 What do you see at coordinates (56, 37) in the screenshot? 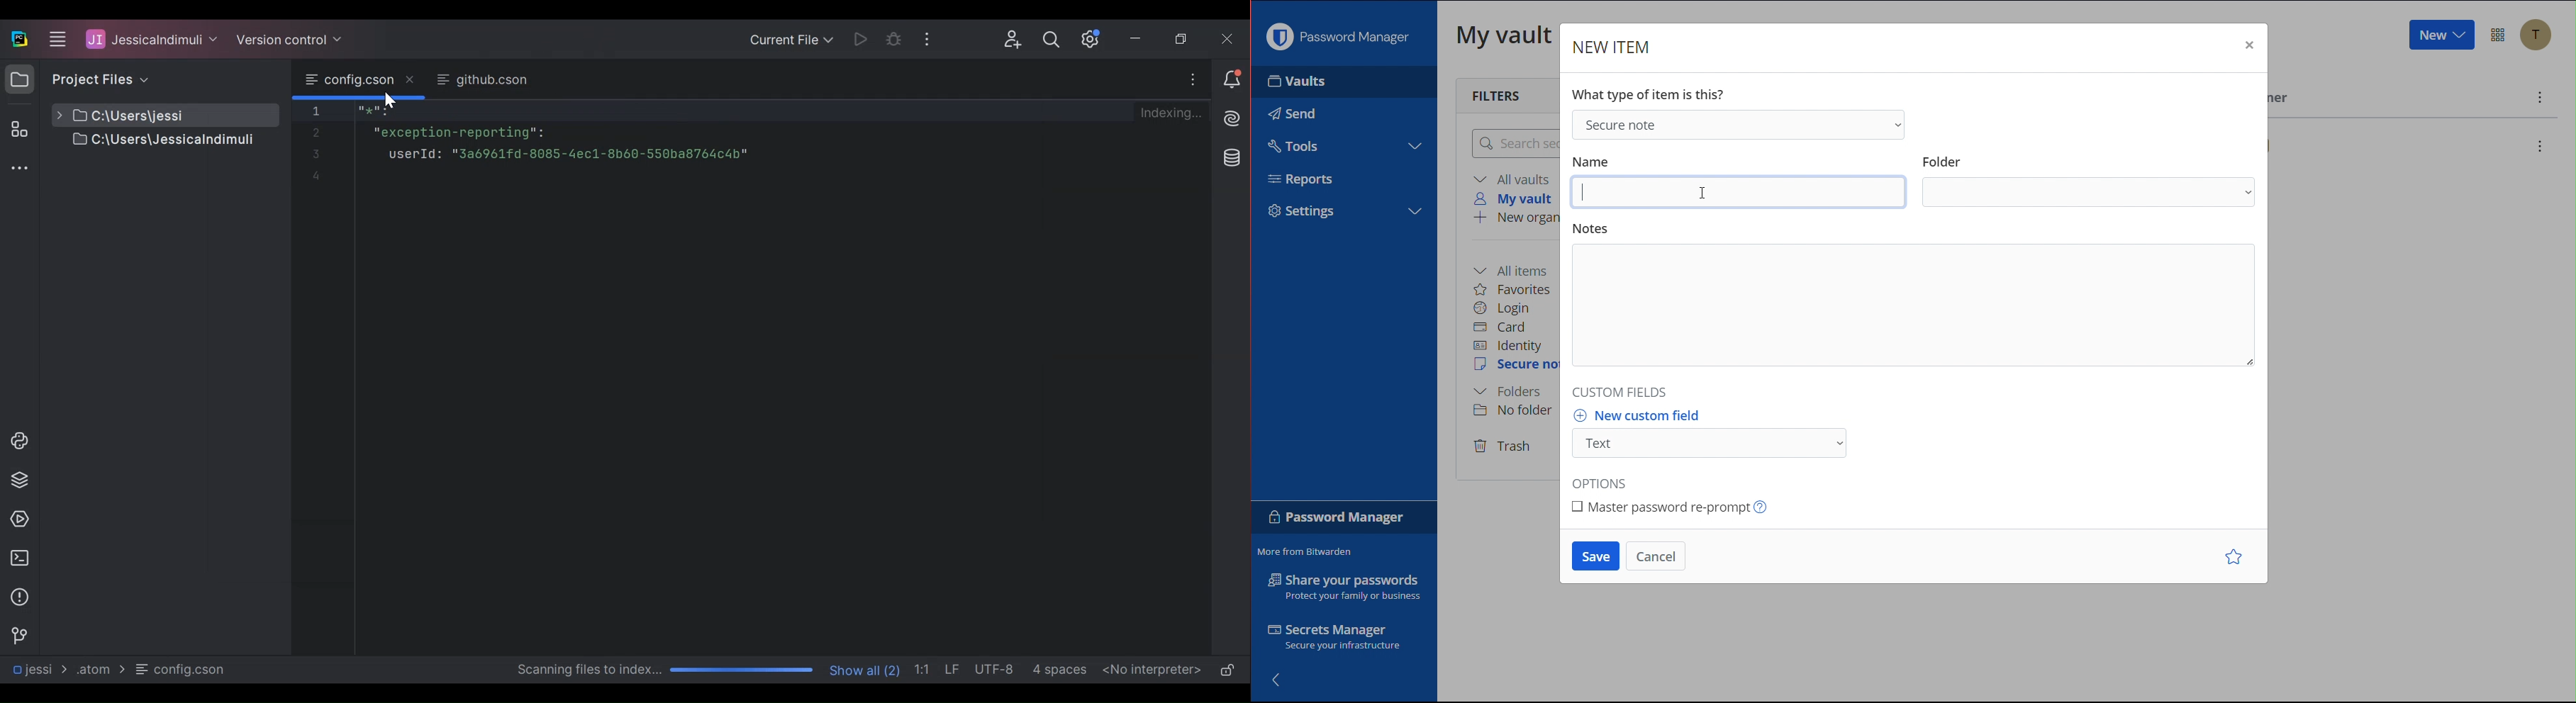
I see `Main Menu` at bounding box center [56, 37].